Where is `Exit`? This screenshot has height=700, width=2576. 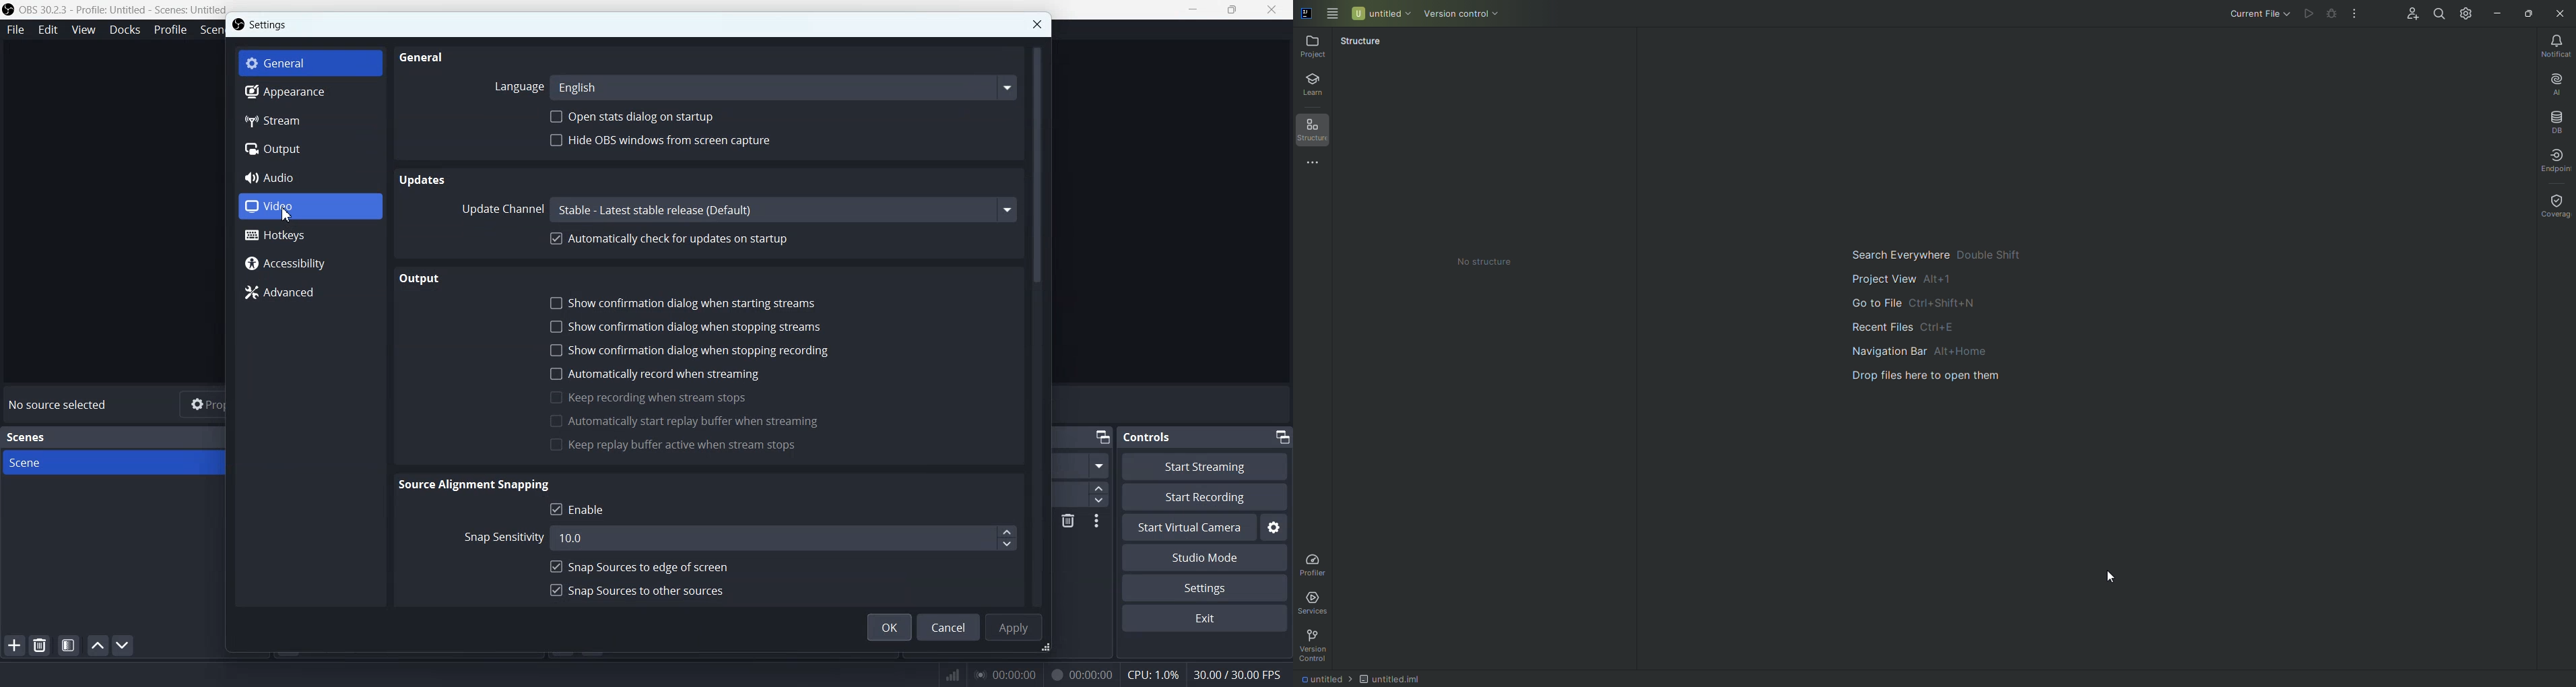 Exit is located at coordinates (1205, 618).